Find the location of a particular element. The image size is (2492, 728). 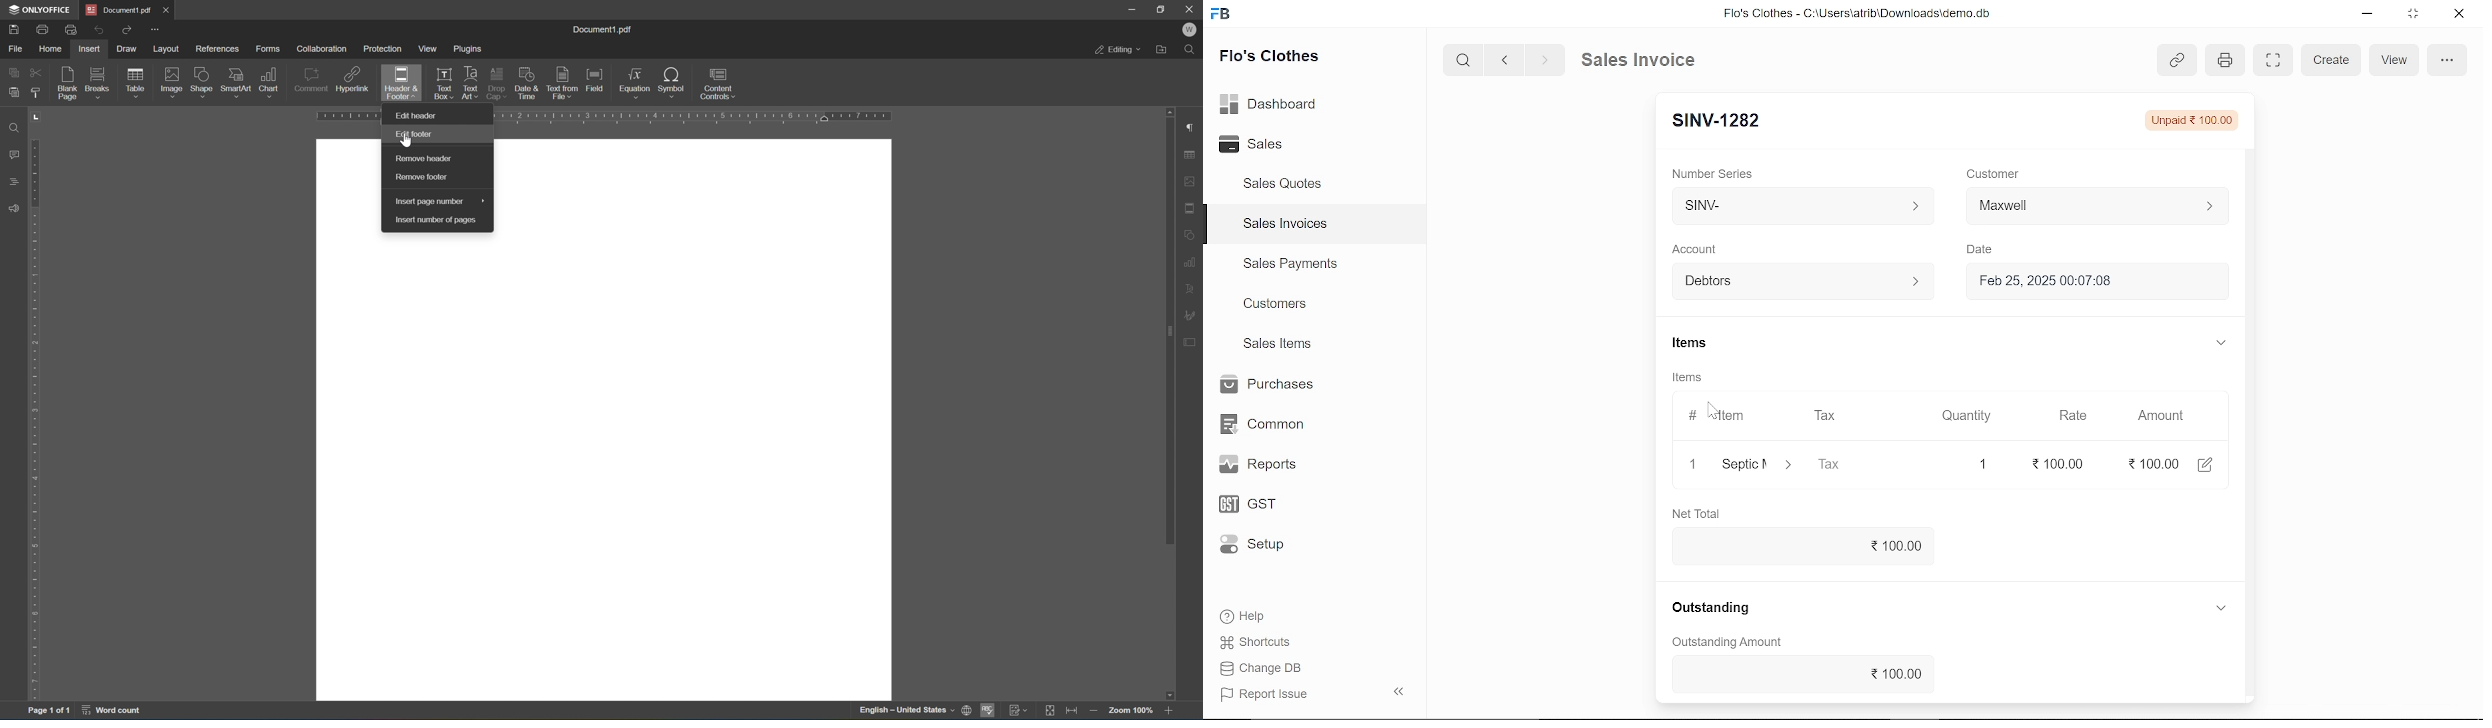

document1.pdf is located at coordinates (605, 29).